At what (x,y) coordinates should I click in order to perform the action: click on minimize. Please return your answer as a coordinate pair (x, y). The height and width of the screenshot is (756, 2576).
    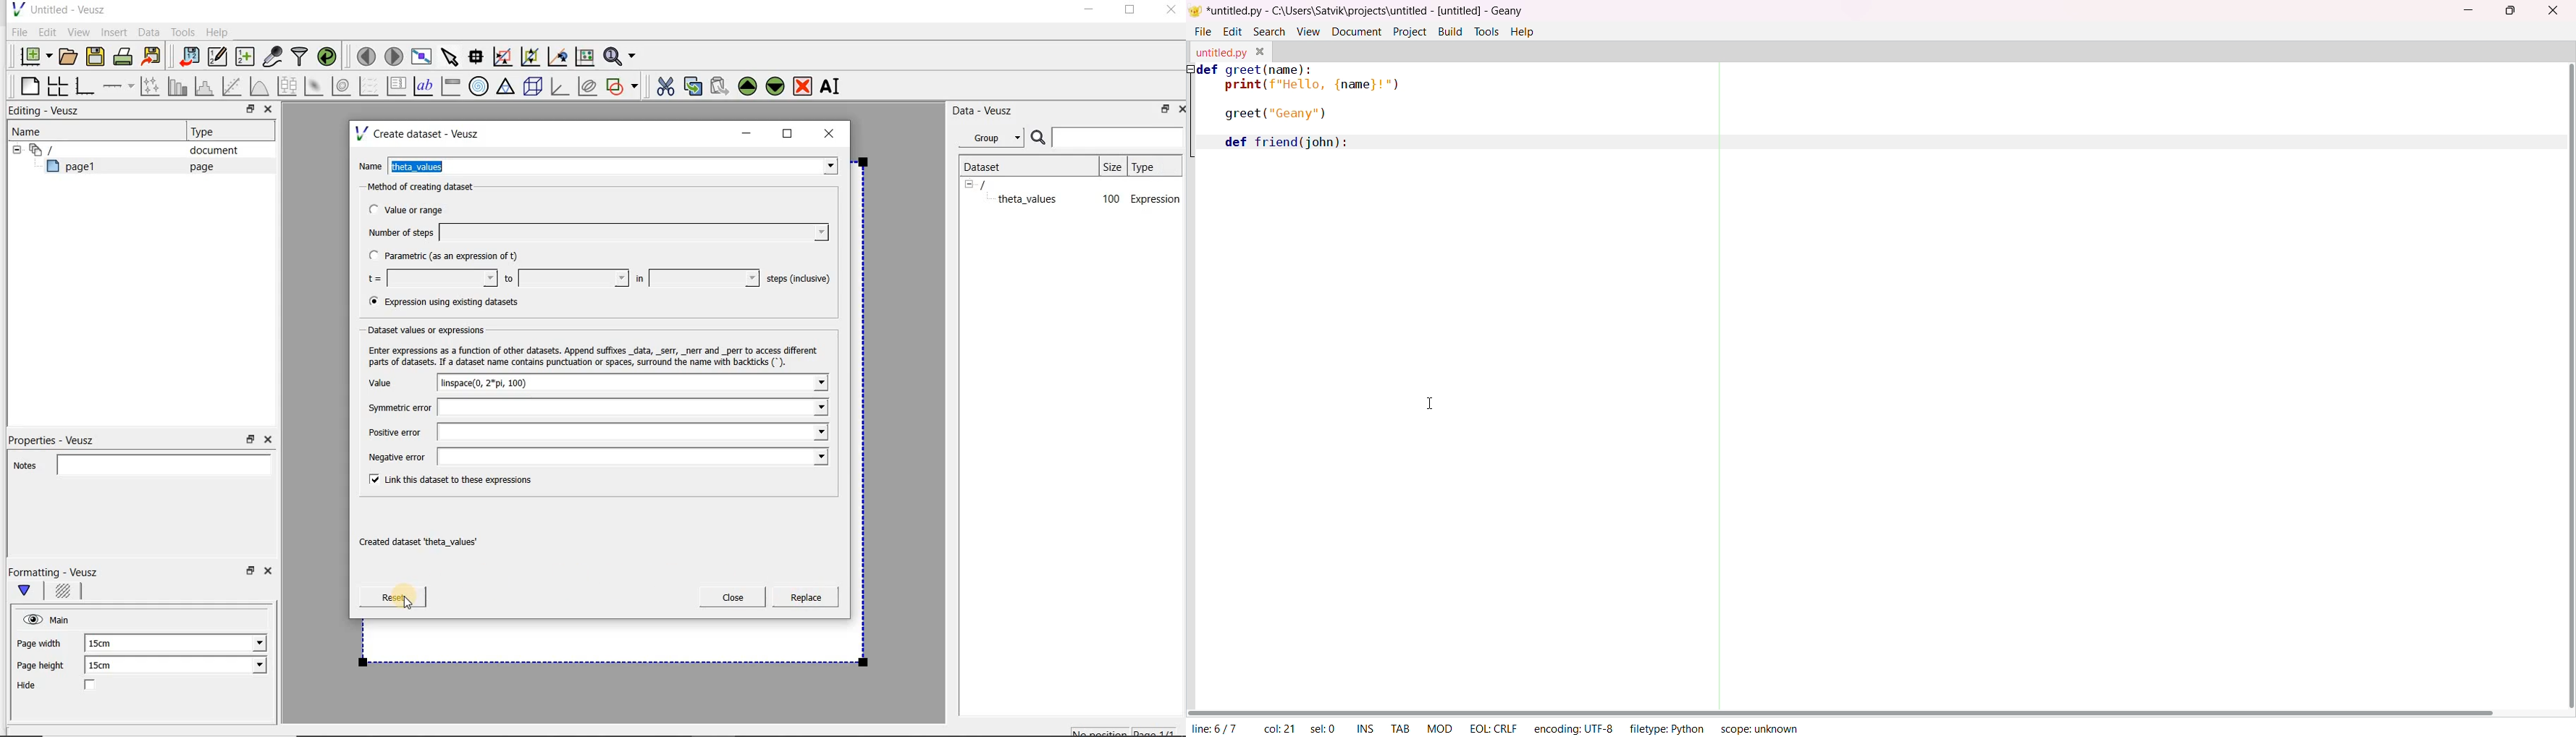
    Looking at the image, I should click on (747, 133).